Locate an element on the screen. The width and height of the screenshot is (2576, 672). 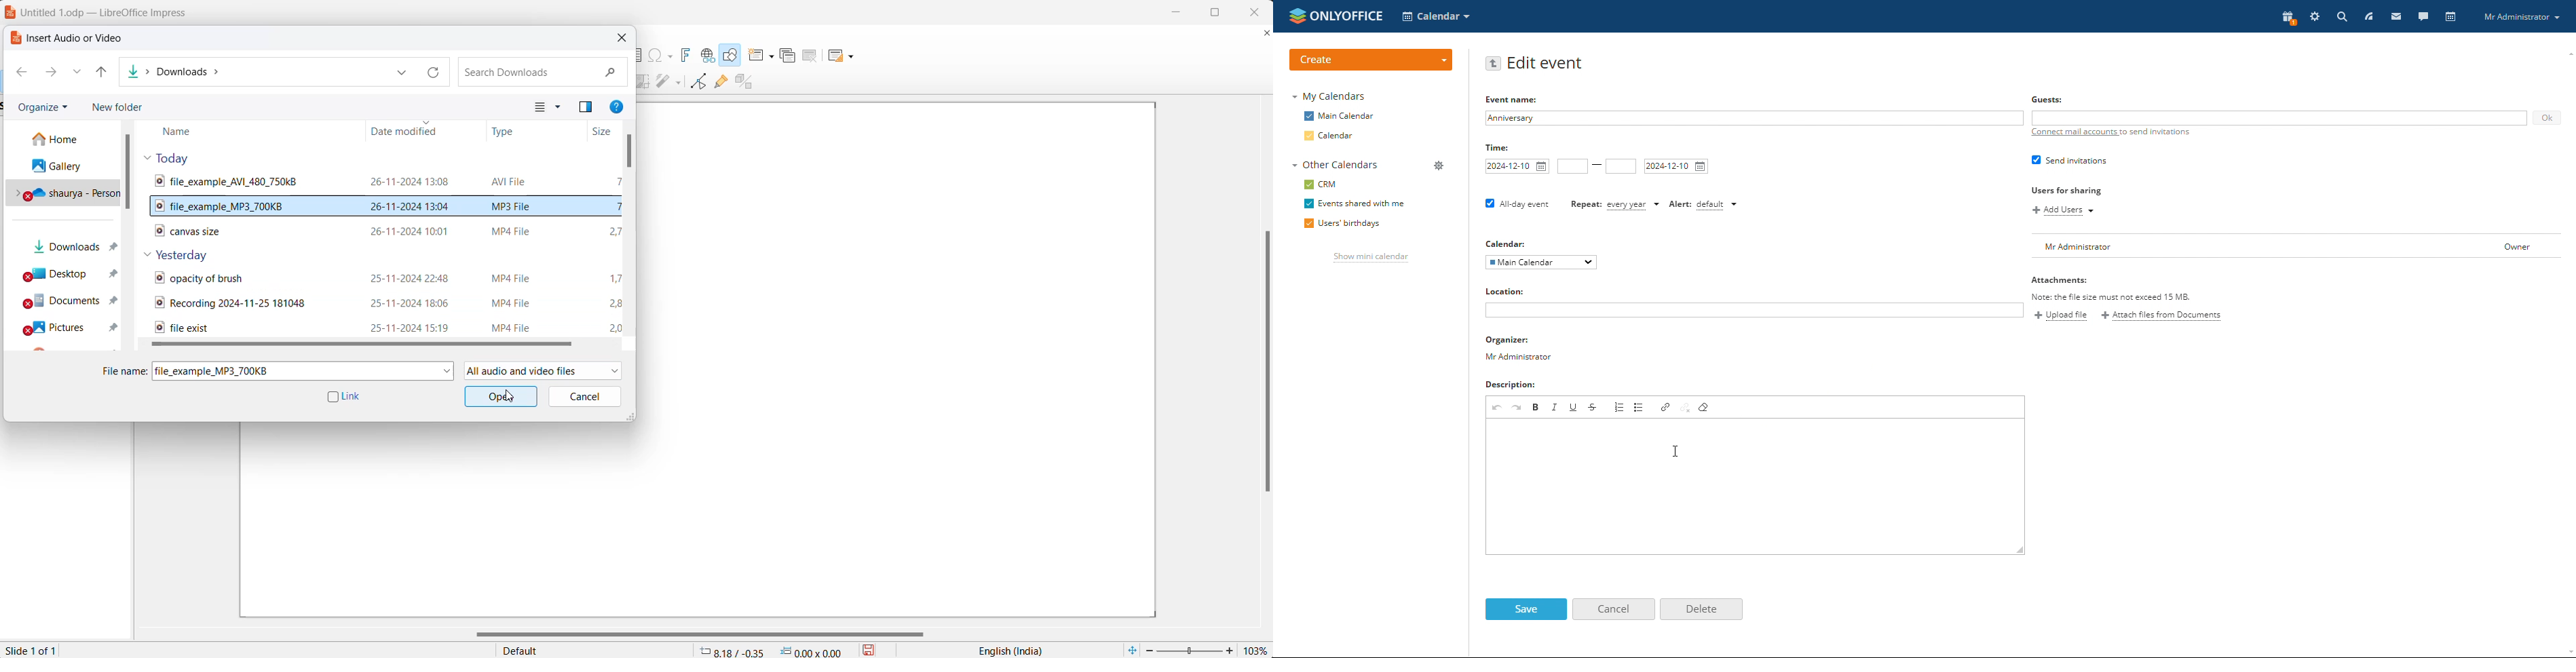
video files date and time is located at coordinates (412, 301).